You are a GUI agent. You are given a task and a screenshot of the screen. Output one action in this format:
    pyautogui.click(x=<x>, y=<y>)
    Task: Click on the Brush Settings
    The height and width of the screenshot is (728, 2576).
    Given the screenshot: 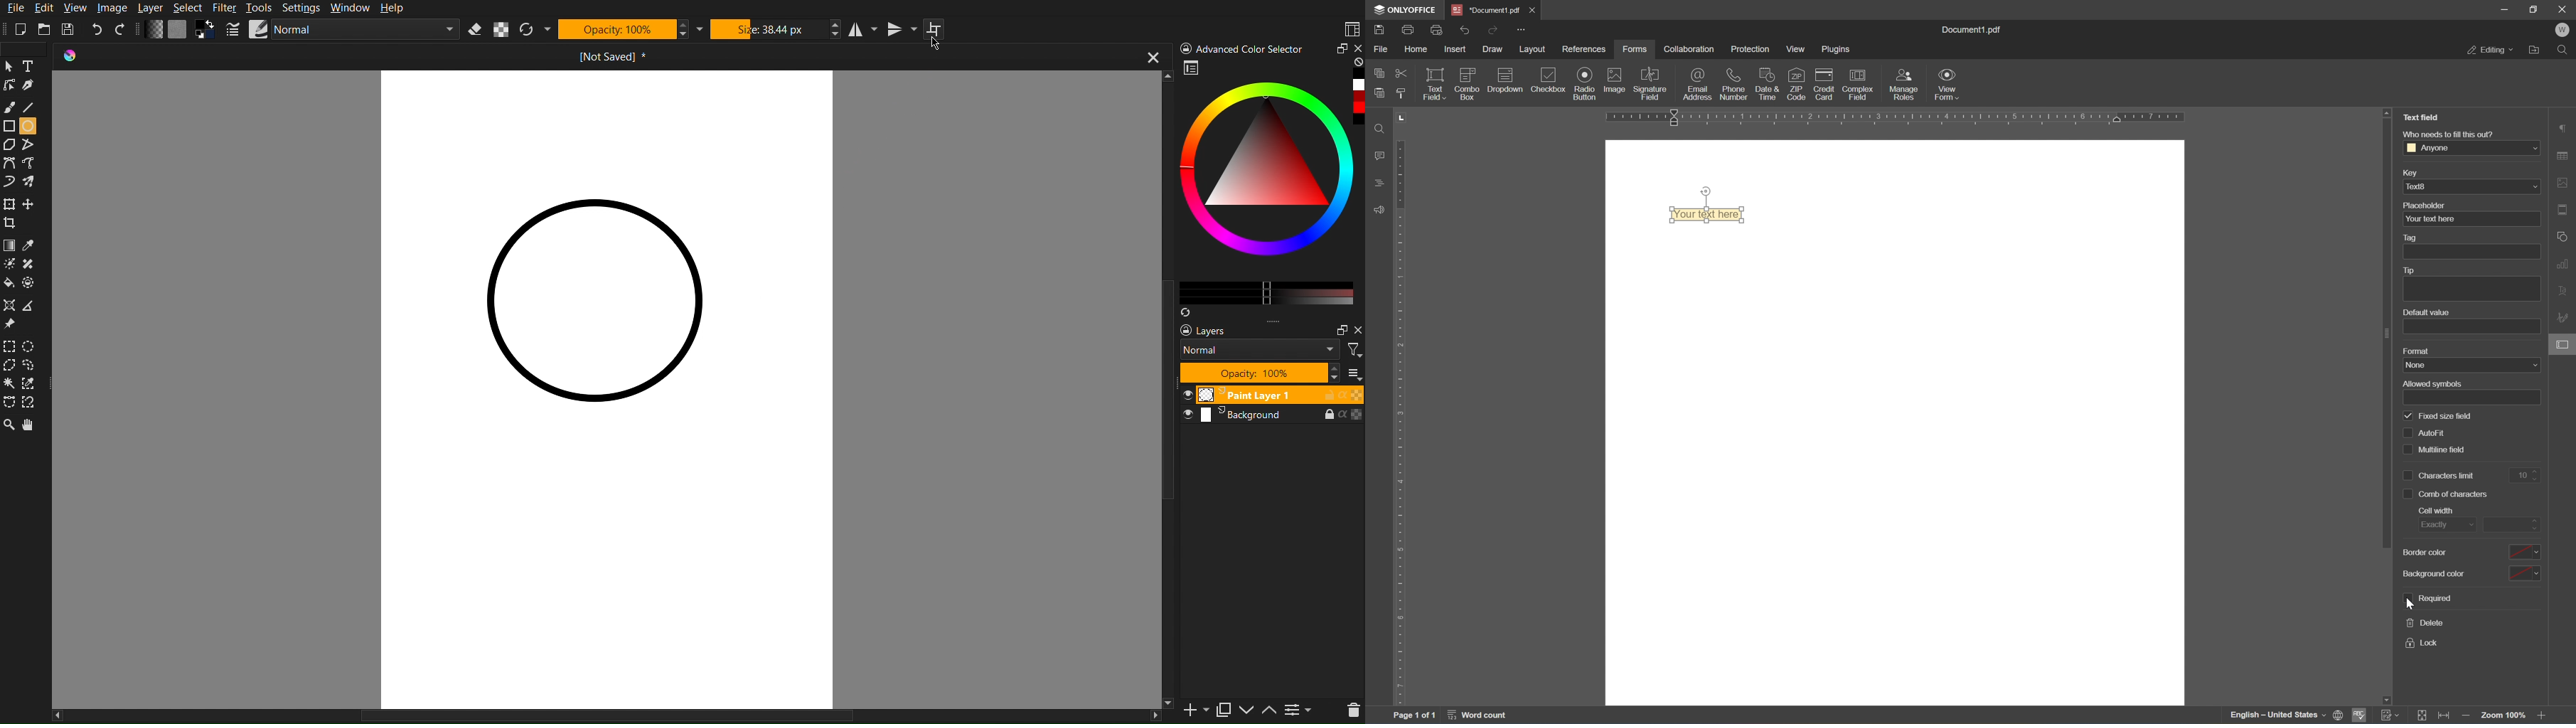 What is the action you would take?
    pyautogui.click(x=342, y=31)
    